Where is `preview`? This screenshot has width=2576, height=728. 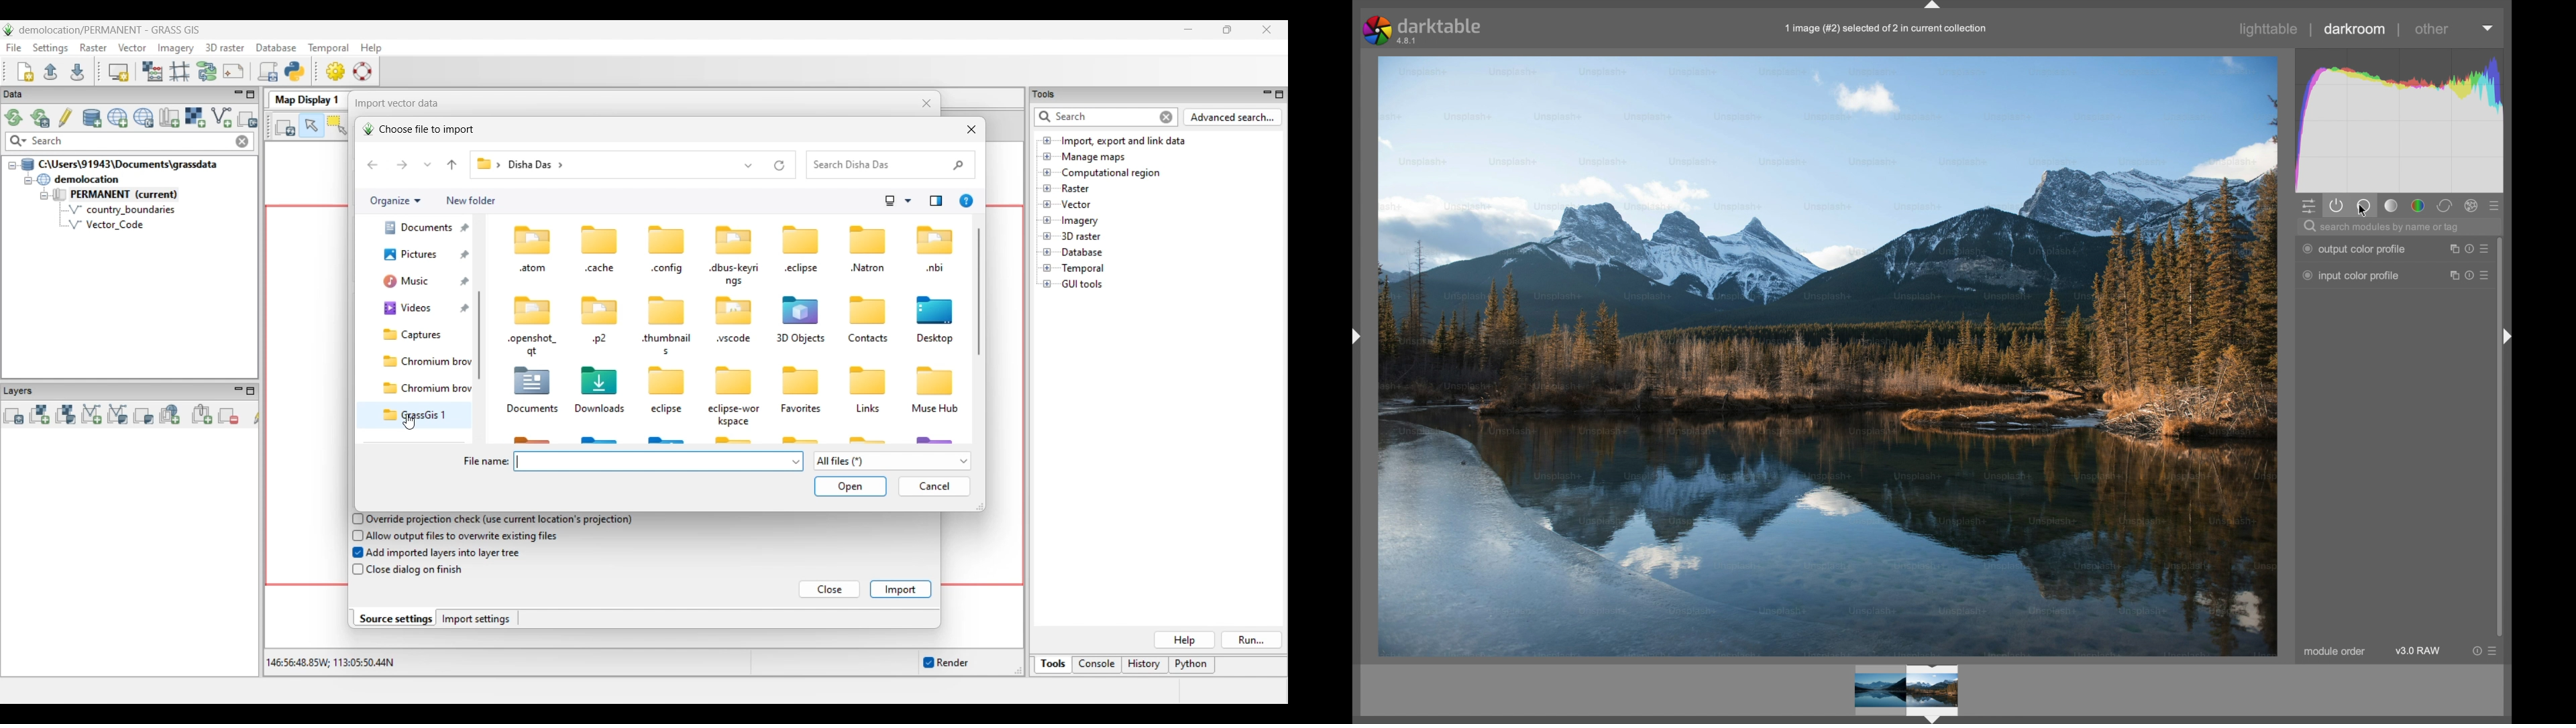
preview is located at coordinates (1907, 691).